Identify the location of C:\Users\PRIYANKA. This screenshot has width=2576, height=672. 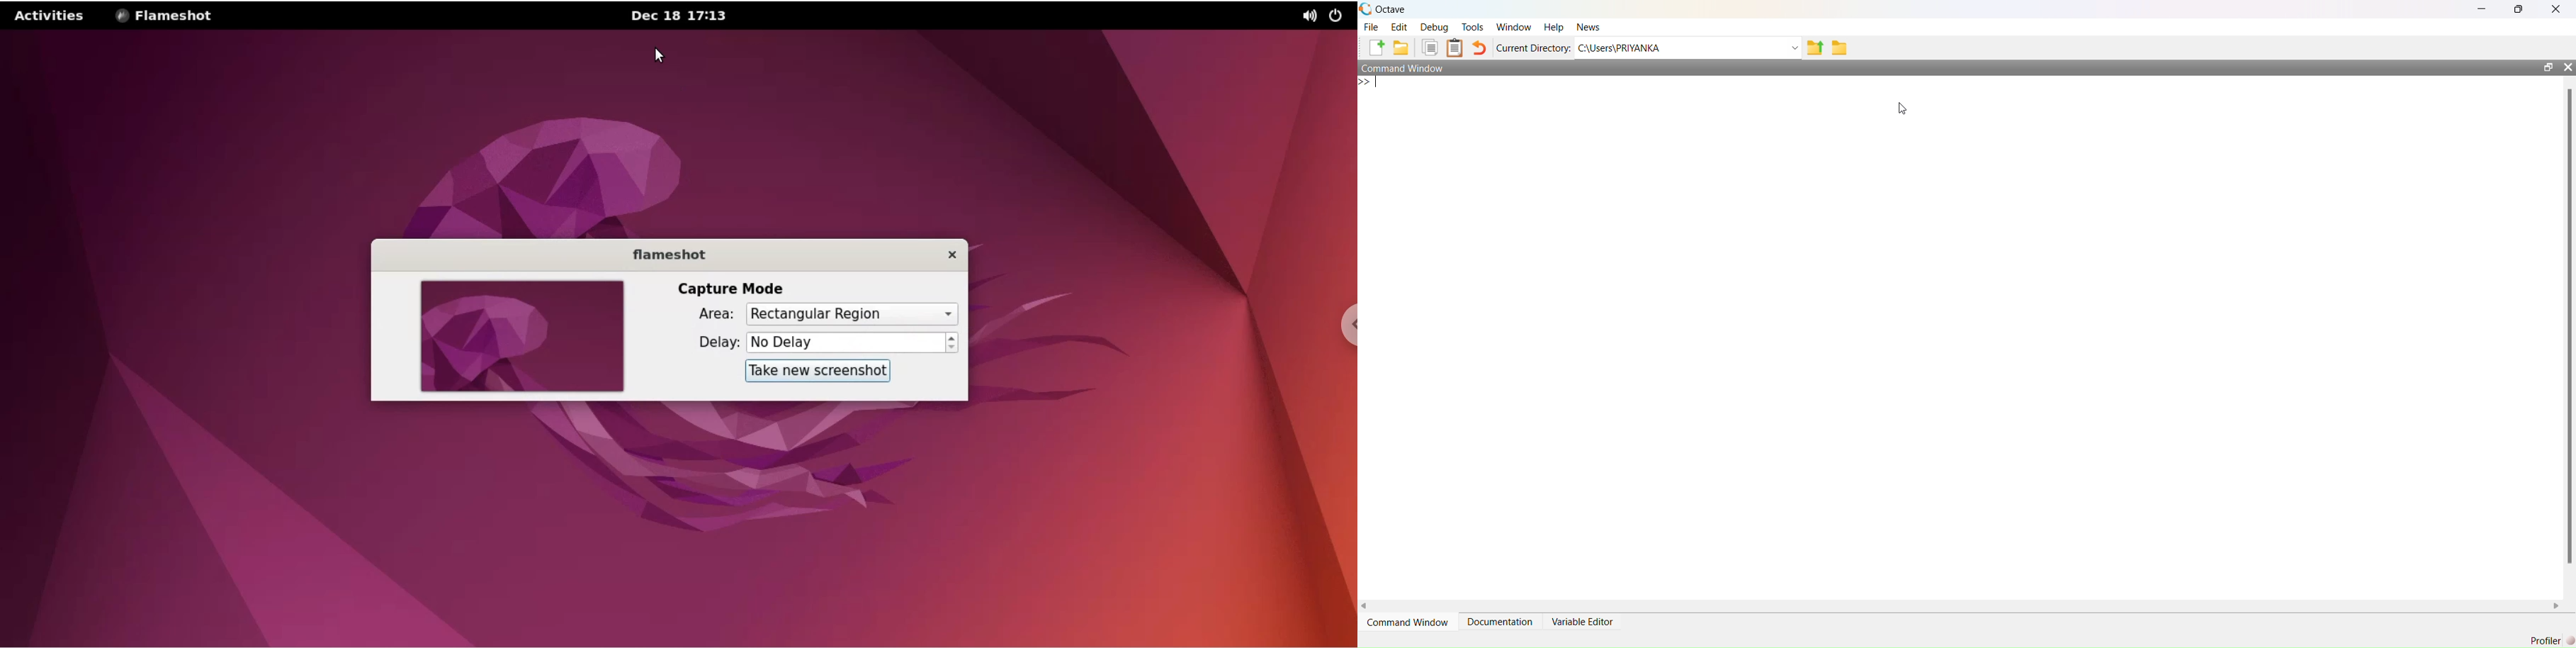
(1620, 49).